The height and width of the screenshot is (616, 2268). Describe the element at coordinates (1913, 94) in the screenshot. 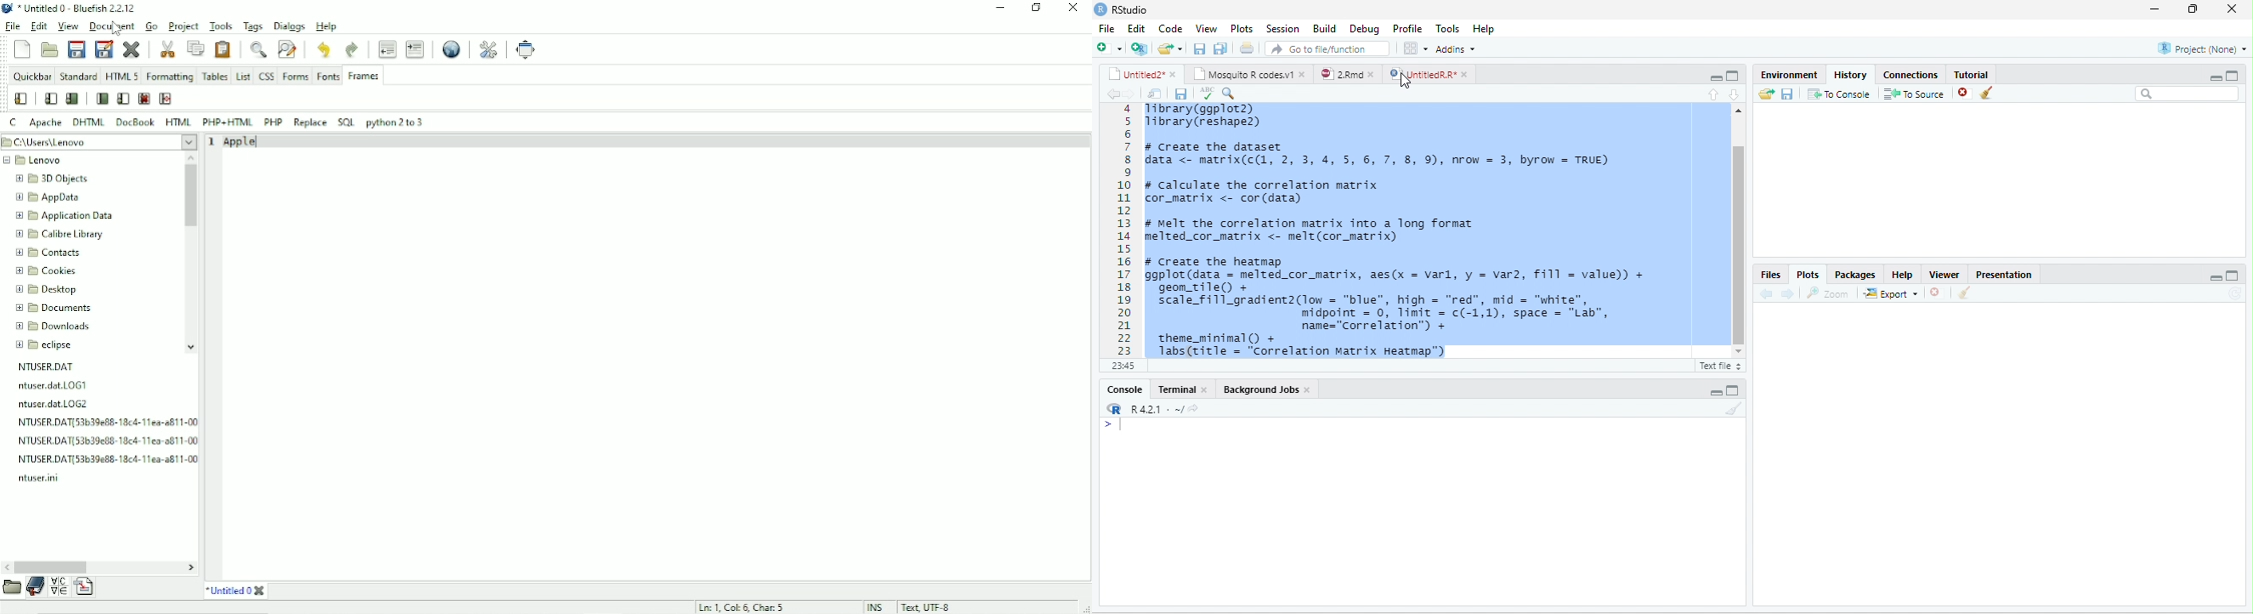

I see `to source` at that location.